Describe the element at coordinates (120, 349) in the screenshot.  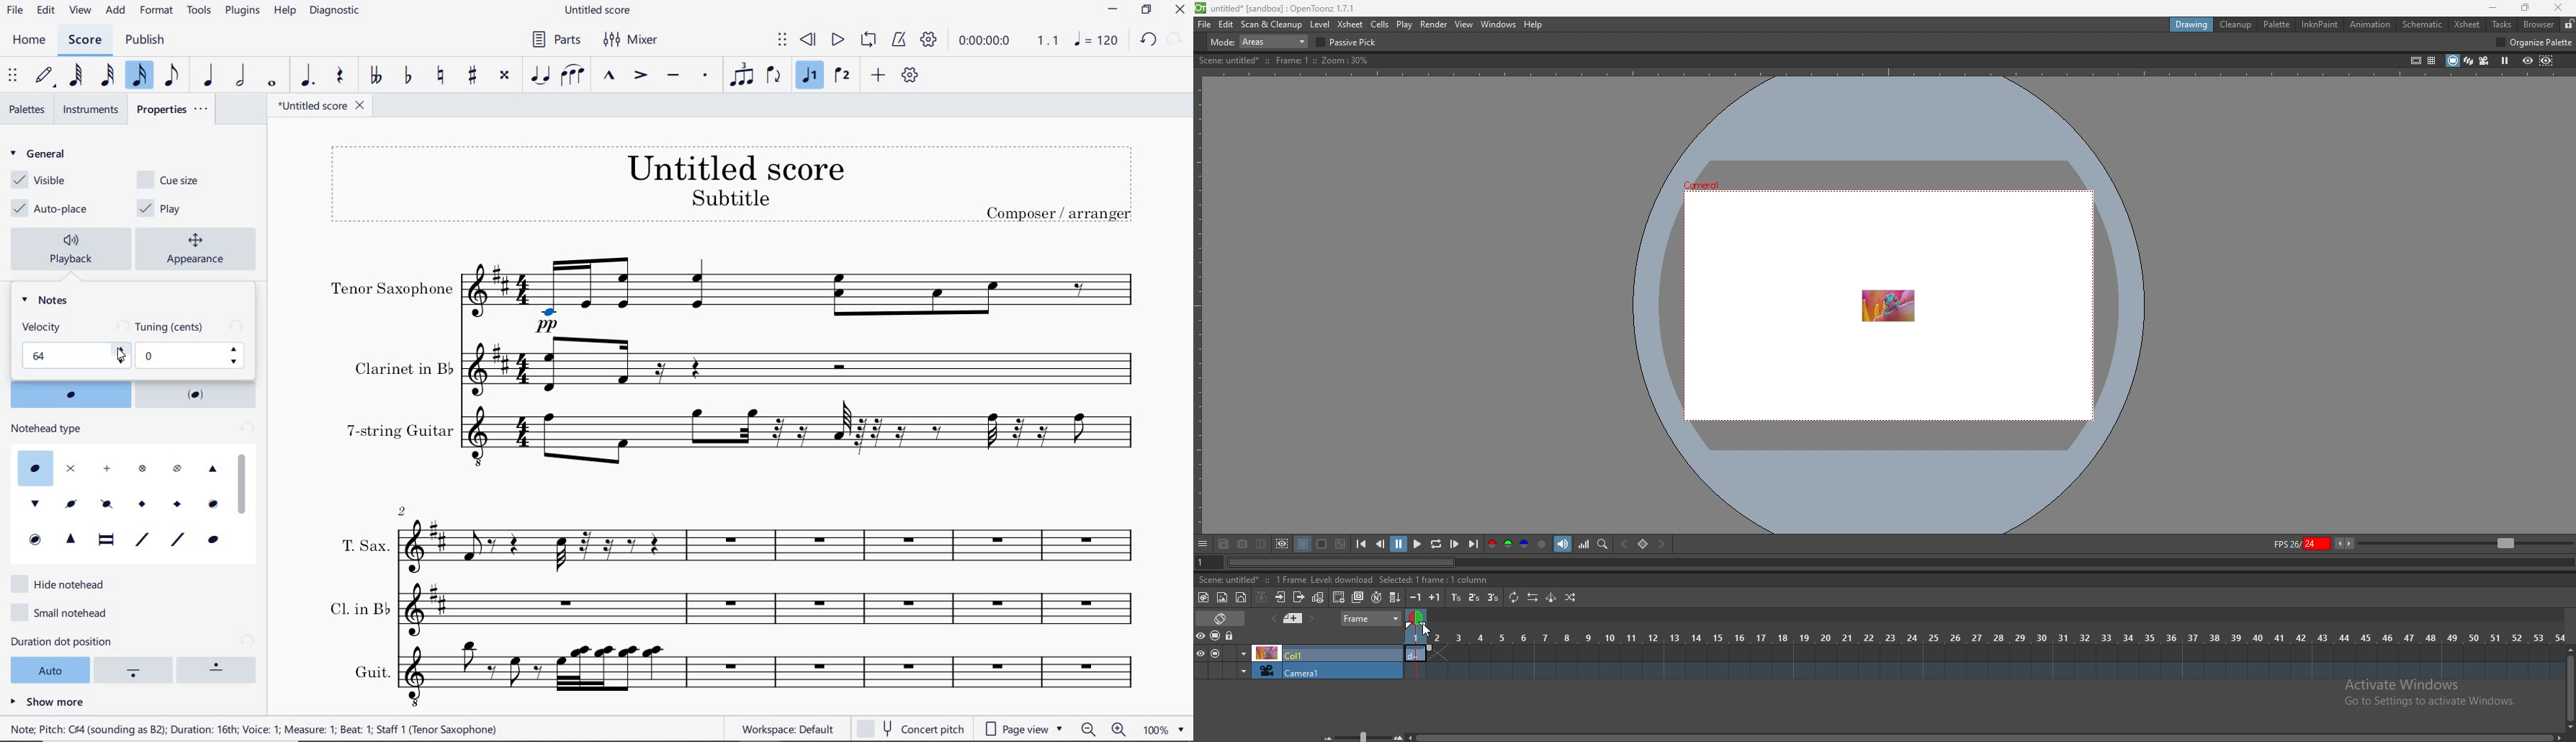
I see `increase` at that location.